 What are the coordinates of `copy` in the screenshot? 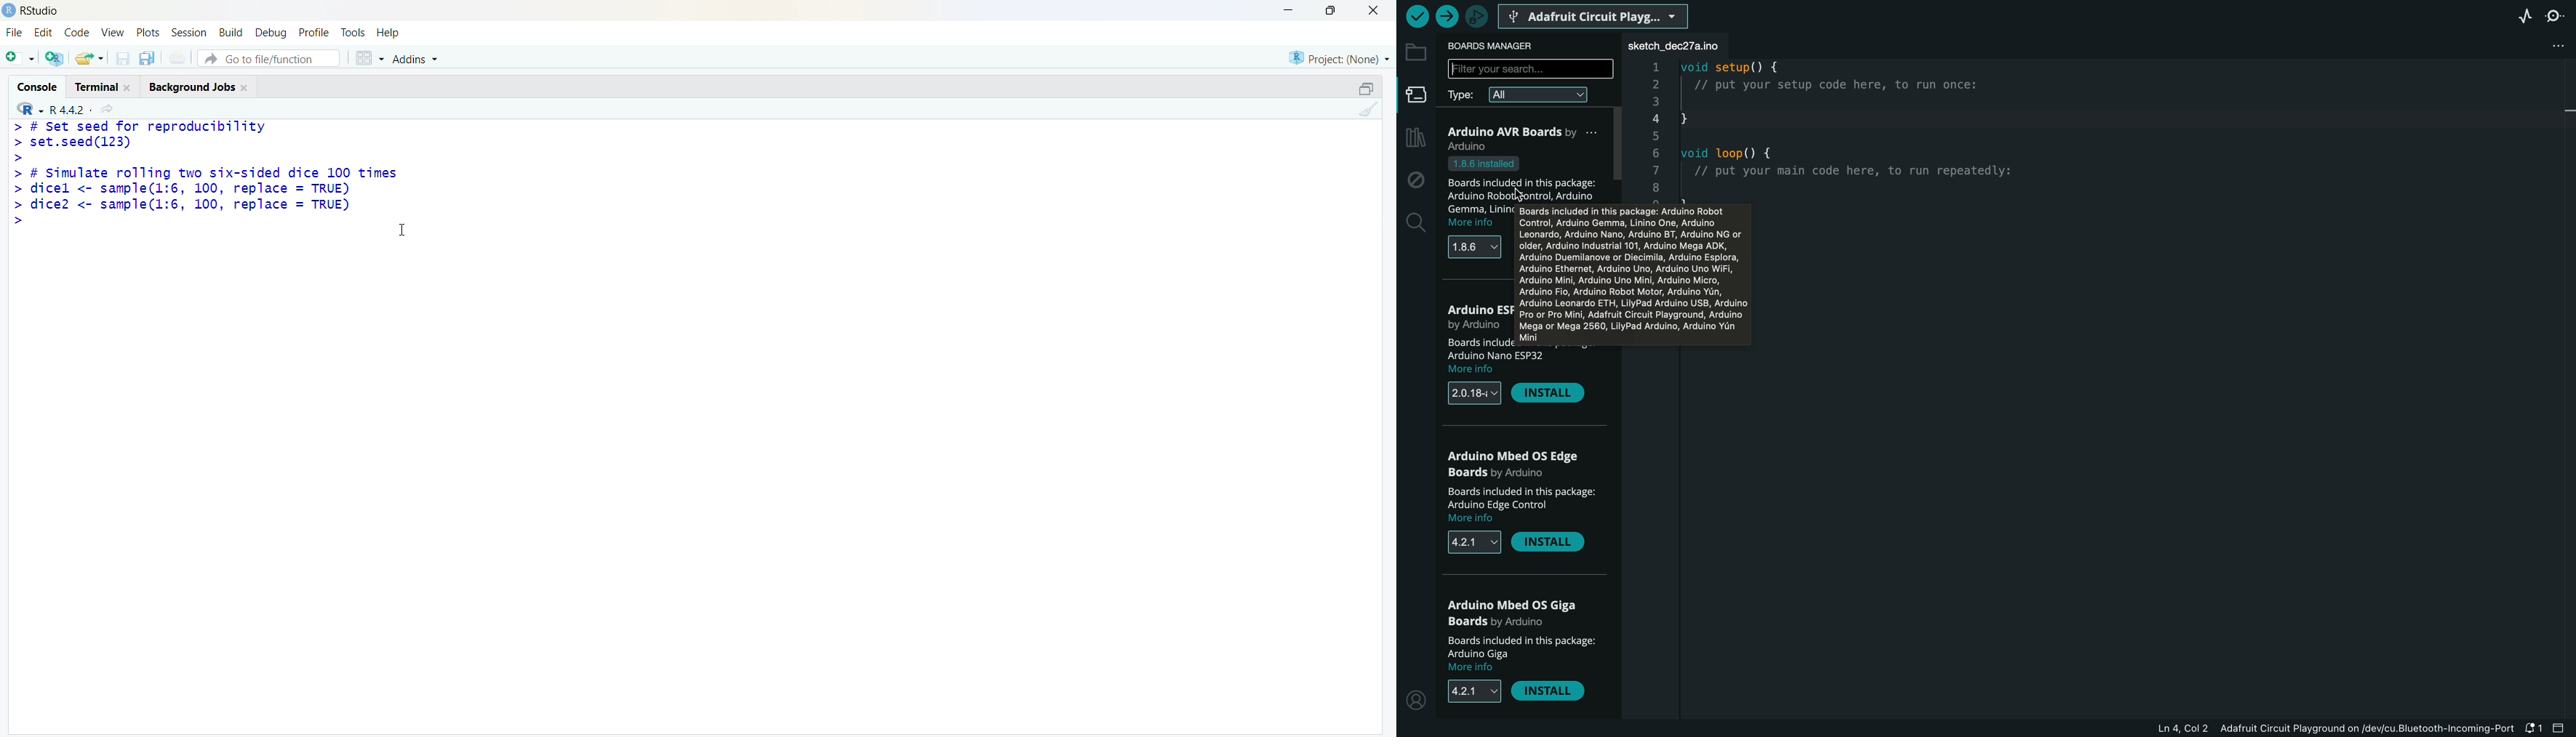 It's located at (147, 57).